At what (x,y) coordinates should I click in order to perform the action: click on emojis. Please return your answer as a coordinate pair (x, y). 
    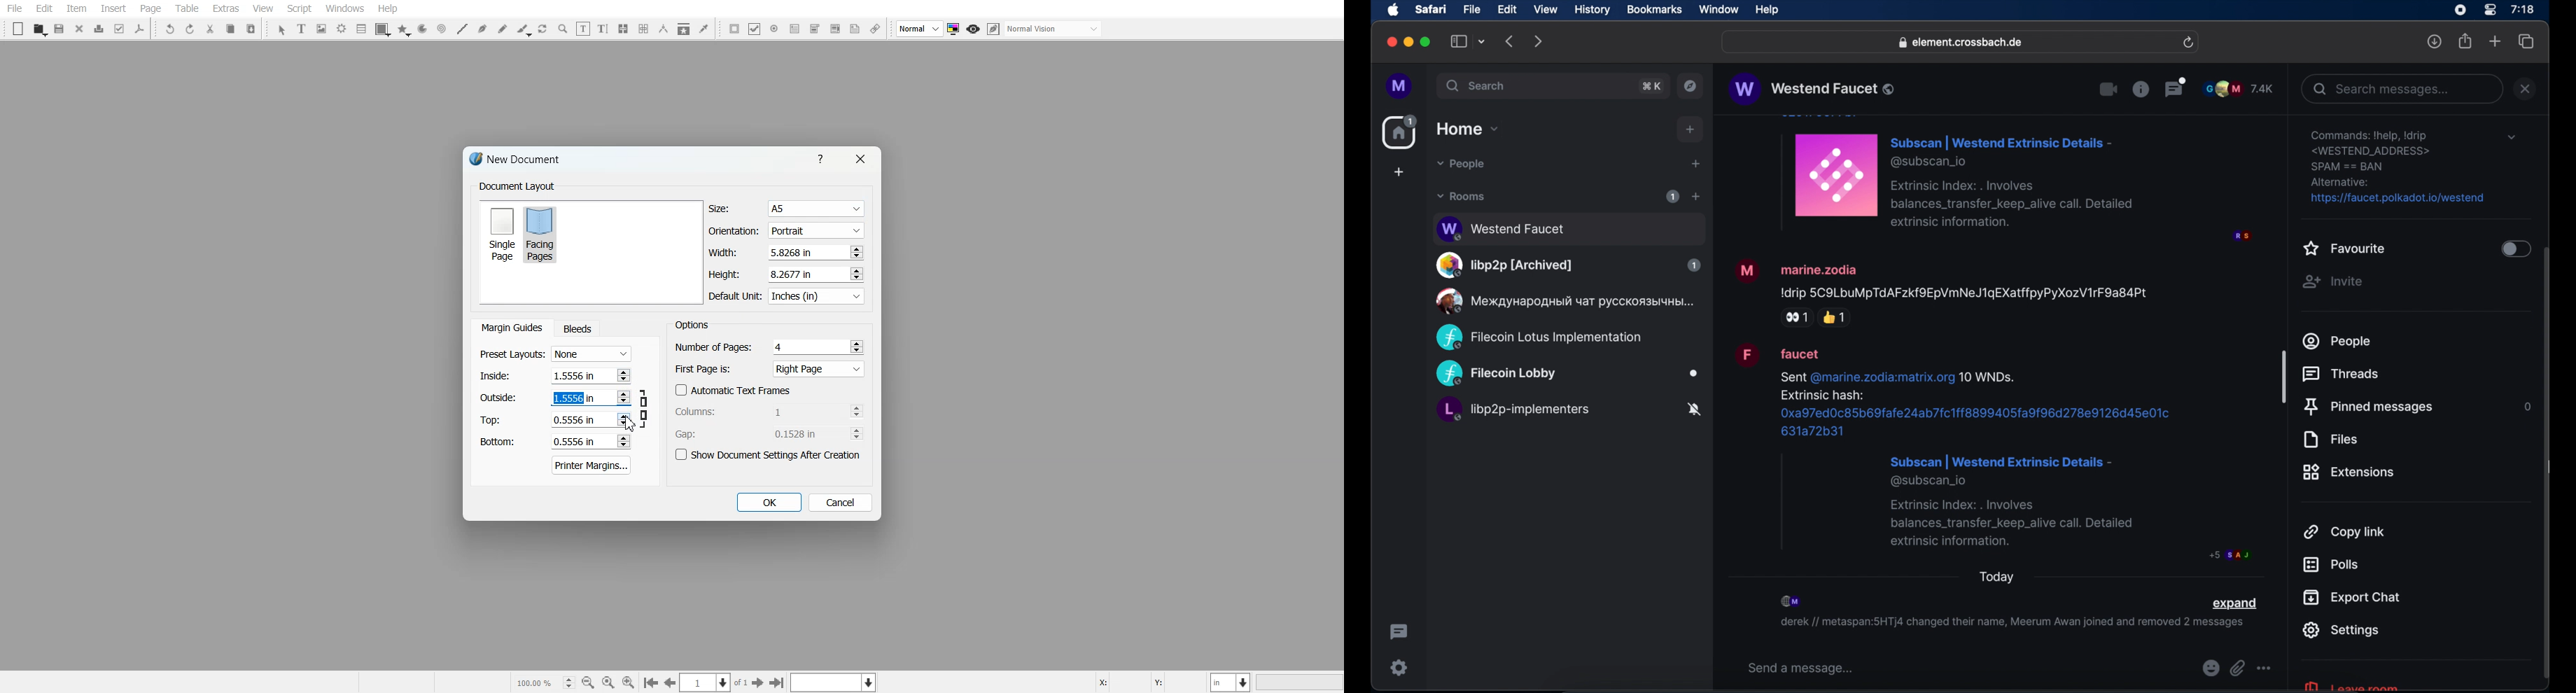
    Looking at the image, I should click on (2210, 669).